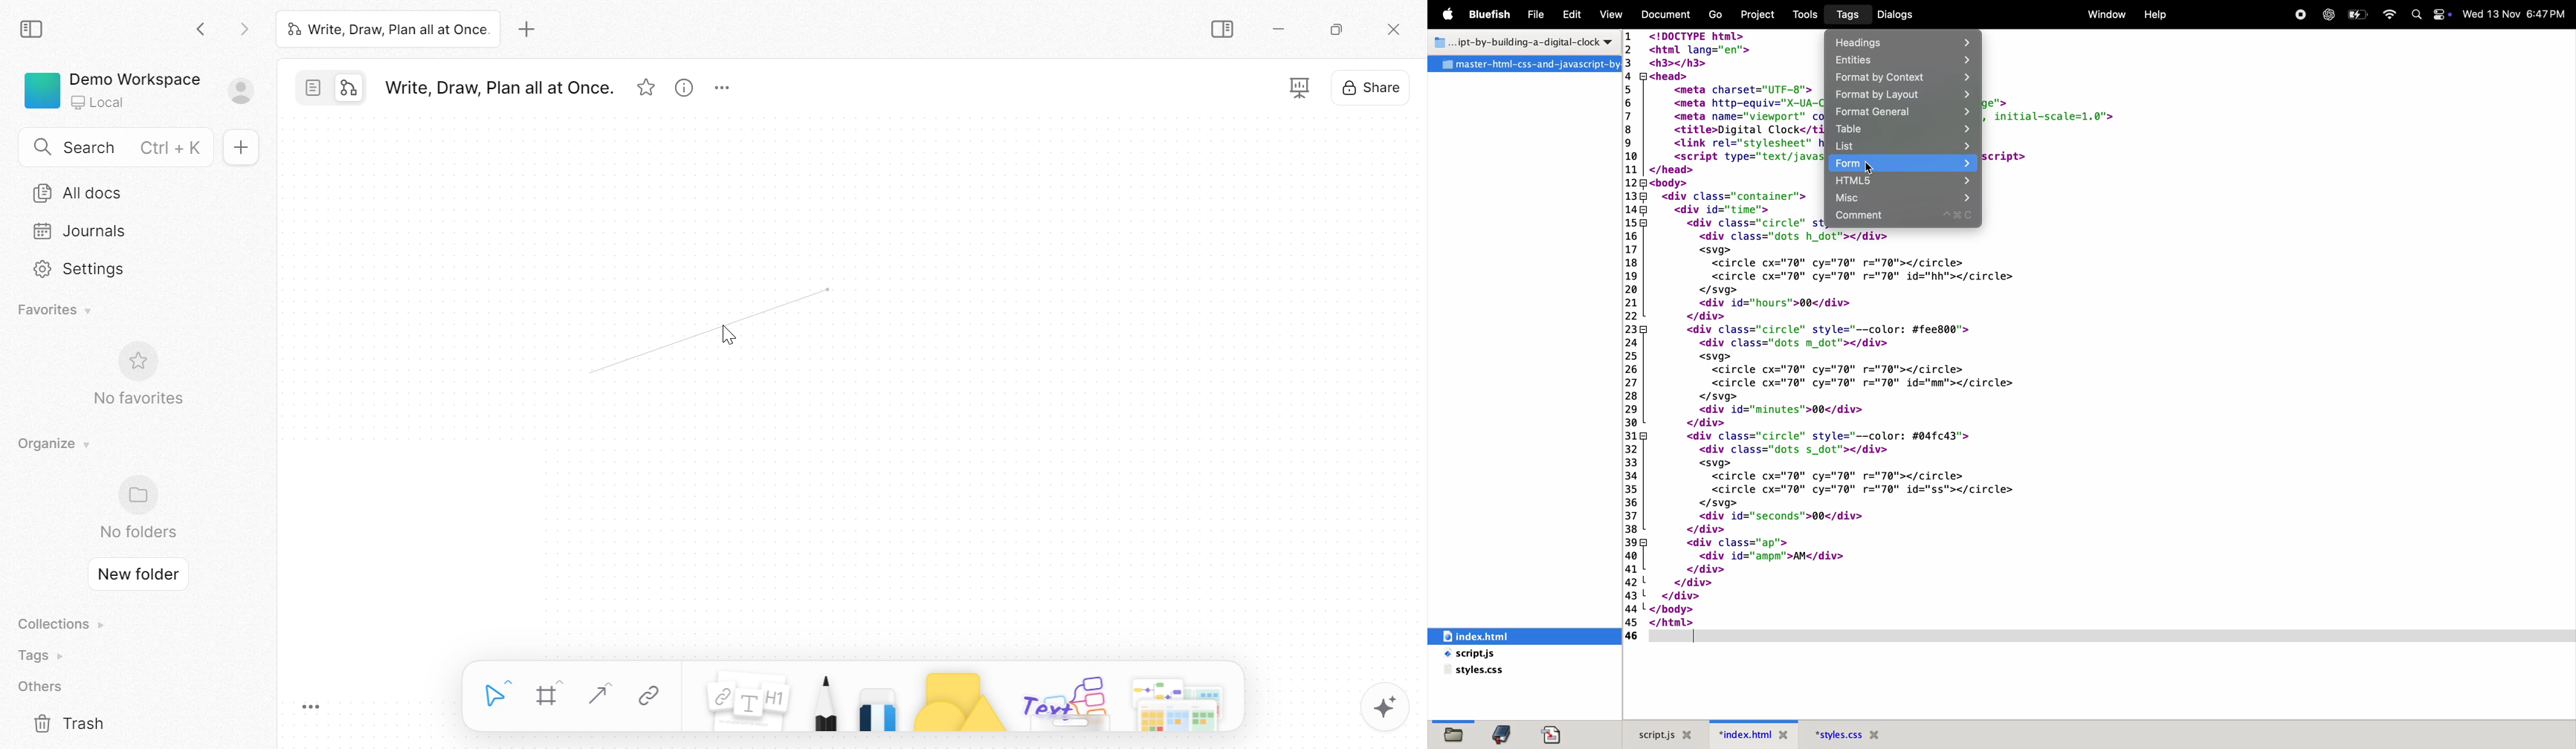 The height and width of the screenshot is (756, 2576). I want to click on format by context, so click(1906, 79).